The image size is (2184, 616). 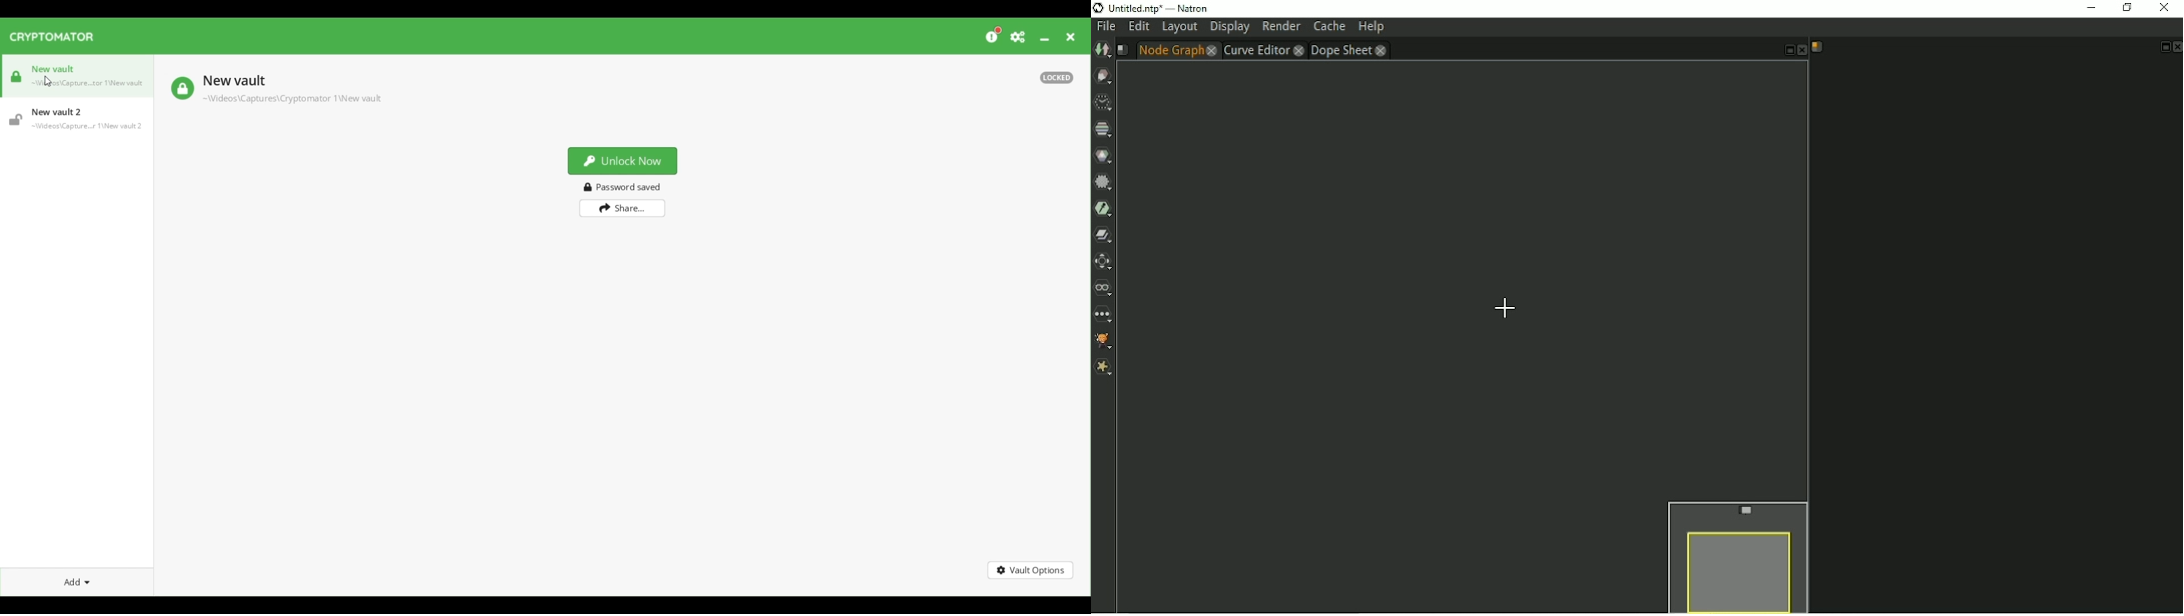 What do you see at coordinates (291, 98) in the screenshot?
I see `Location of selected vault` at bounding box center [291, 98].